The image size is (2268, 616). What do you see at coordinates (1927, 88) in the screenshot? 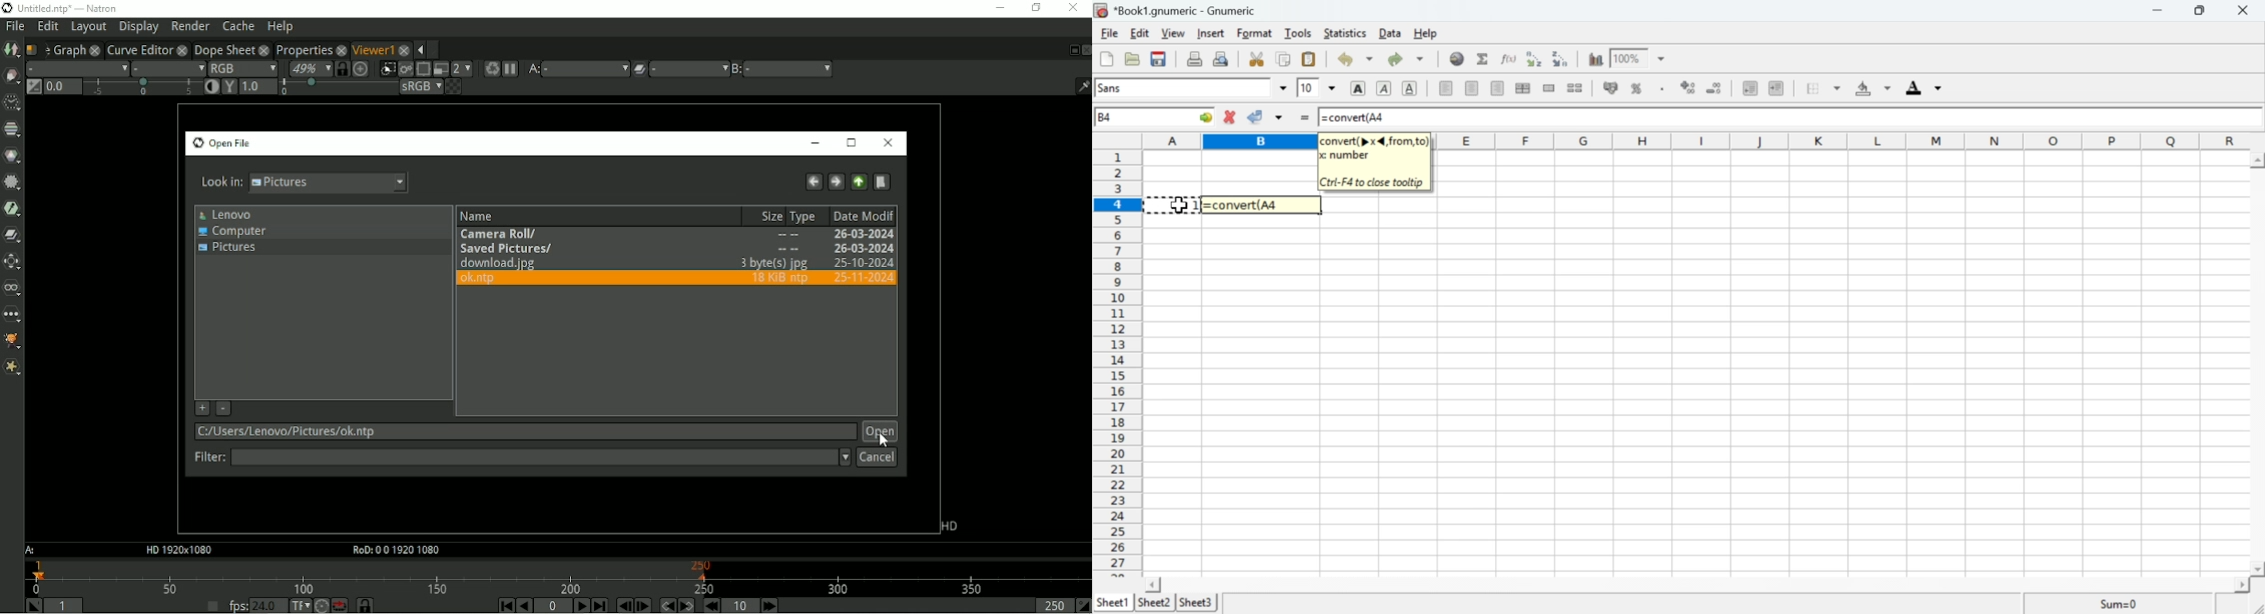
I see `Foreground` at bounding box center [1927, 88].